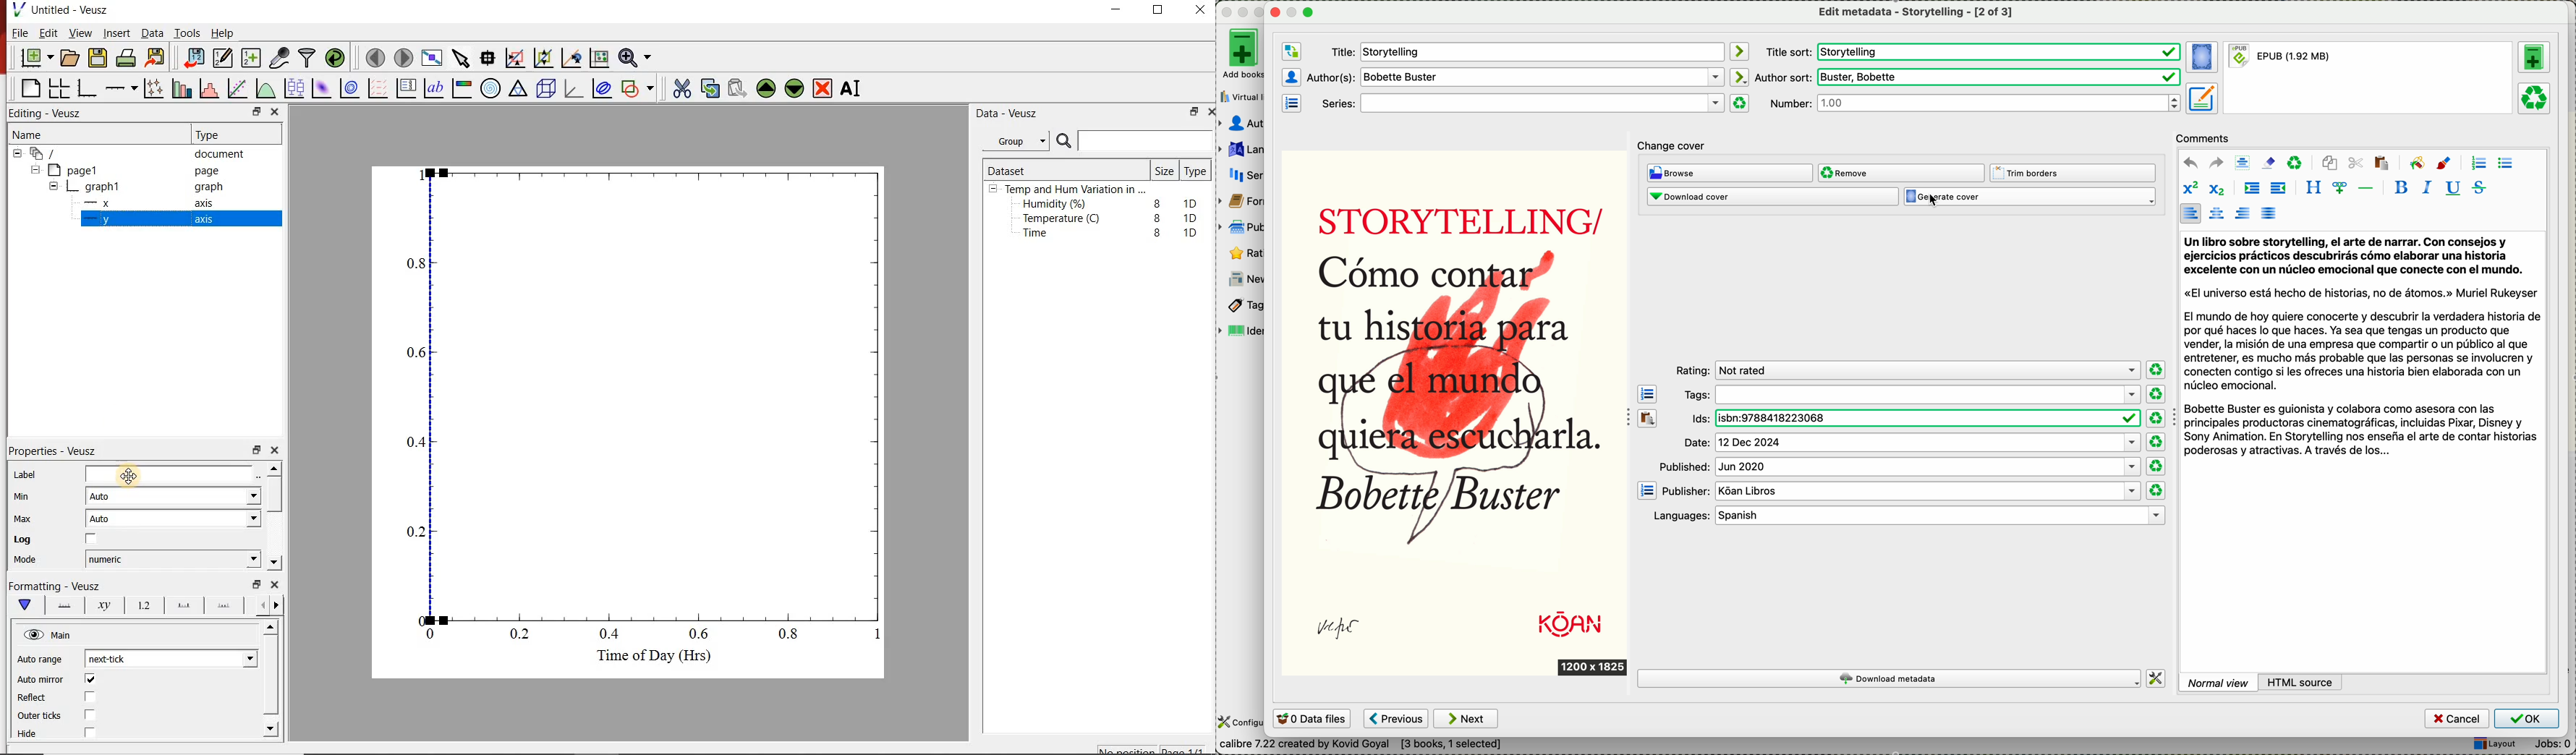 This screenshot has width=2576, height=756. What do you see at coordinates (2364, 347) in the screenshot?
I see `synopsis` at bounding box center [2364, 347].